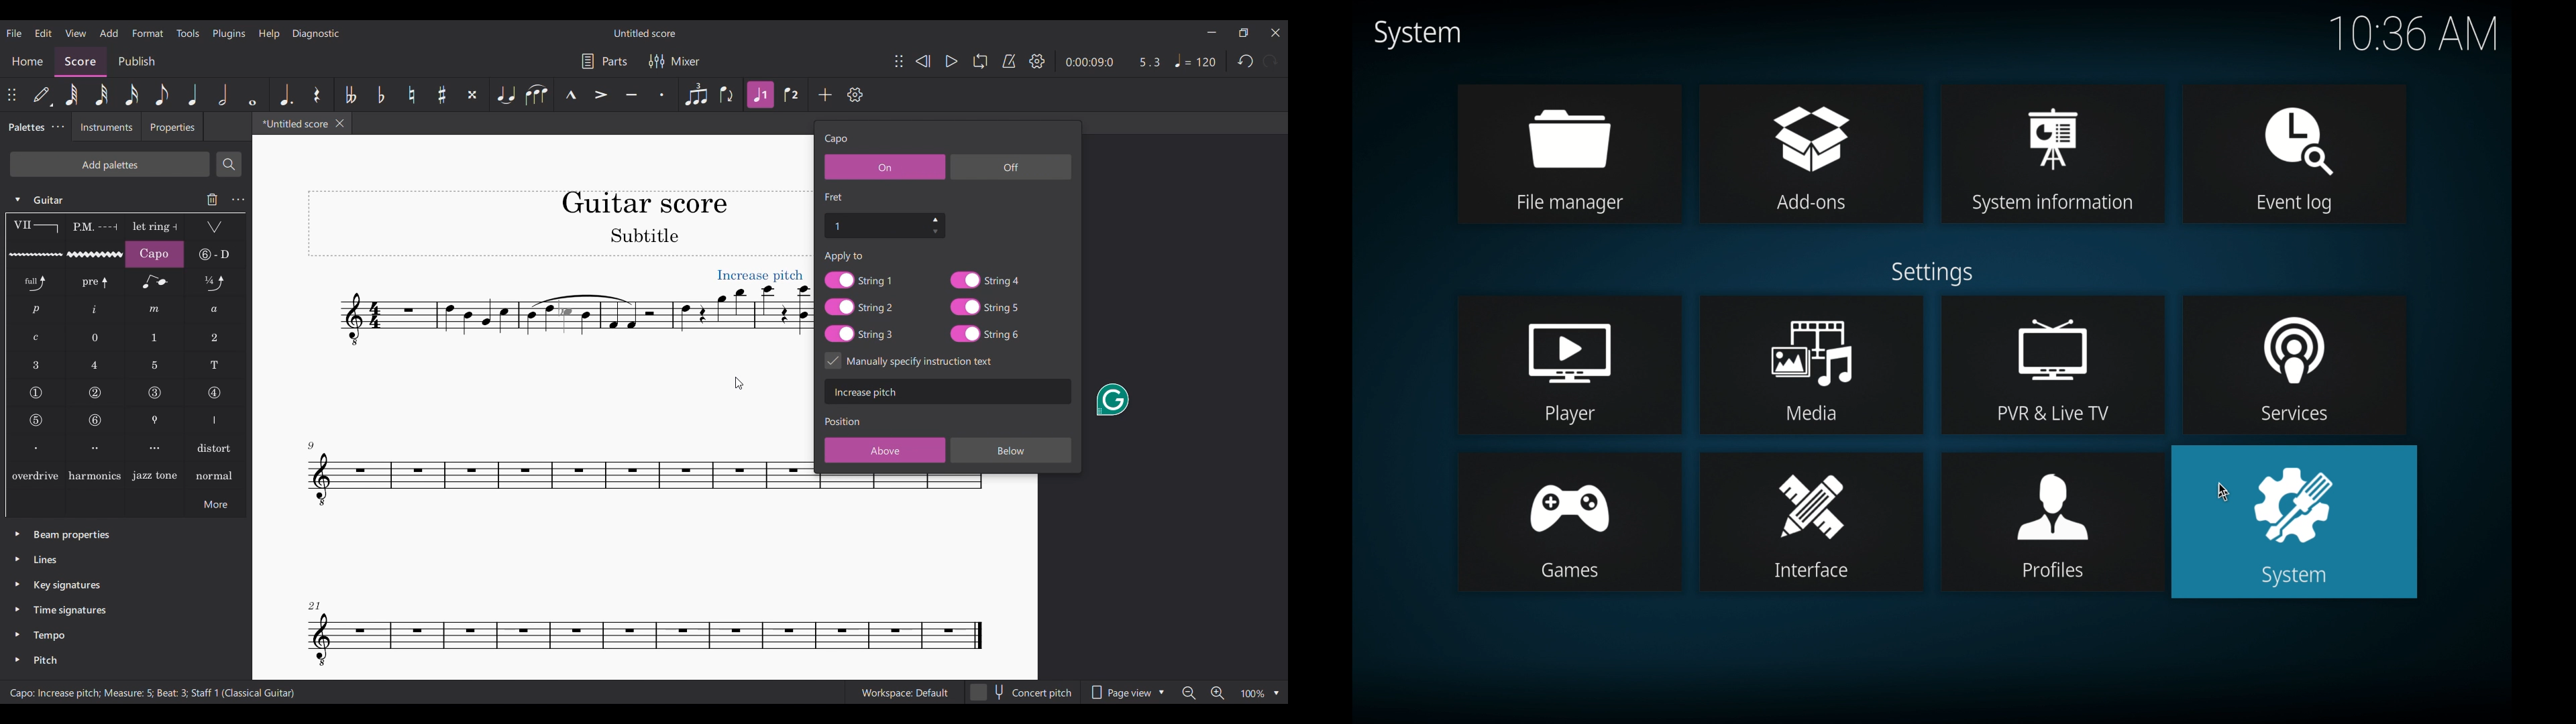  Describe the element at coordinates (570, 95) in the screenshot. I see `Marcato` at that location.